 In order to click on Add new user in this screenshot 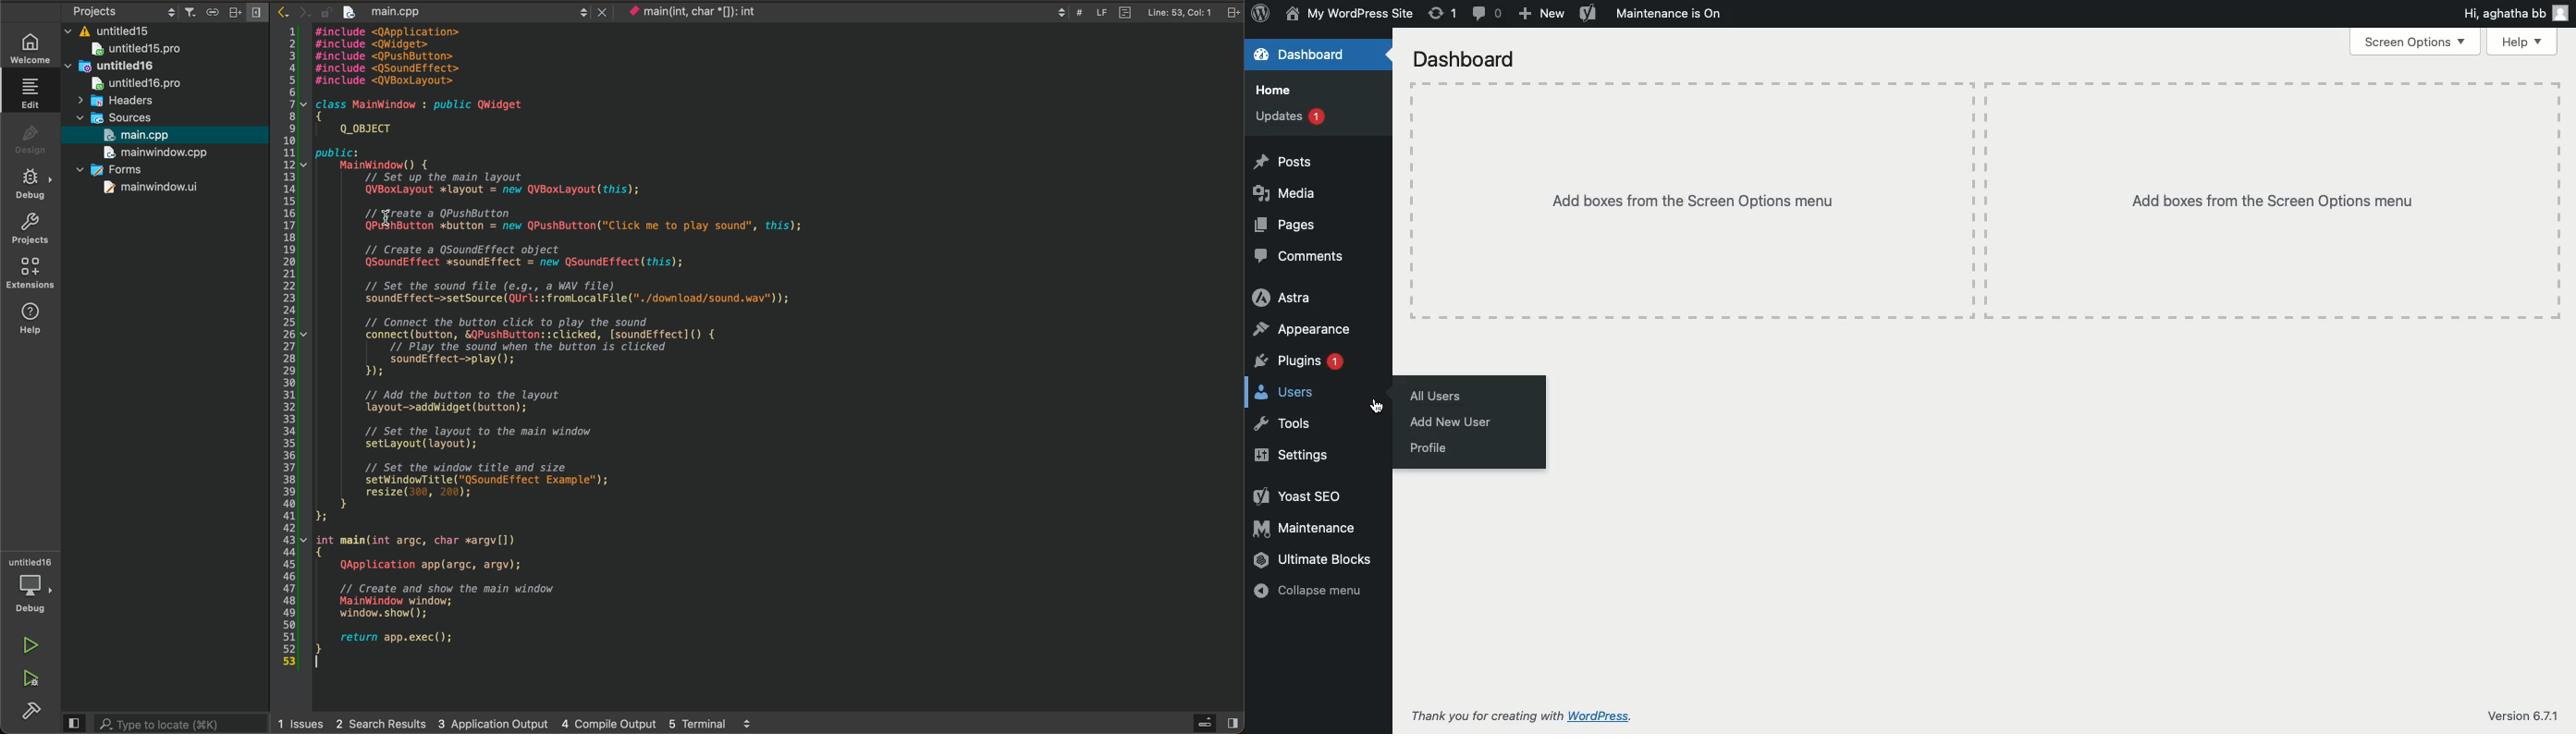, I will do `click(1454, 422)`.